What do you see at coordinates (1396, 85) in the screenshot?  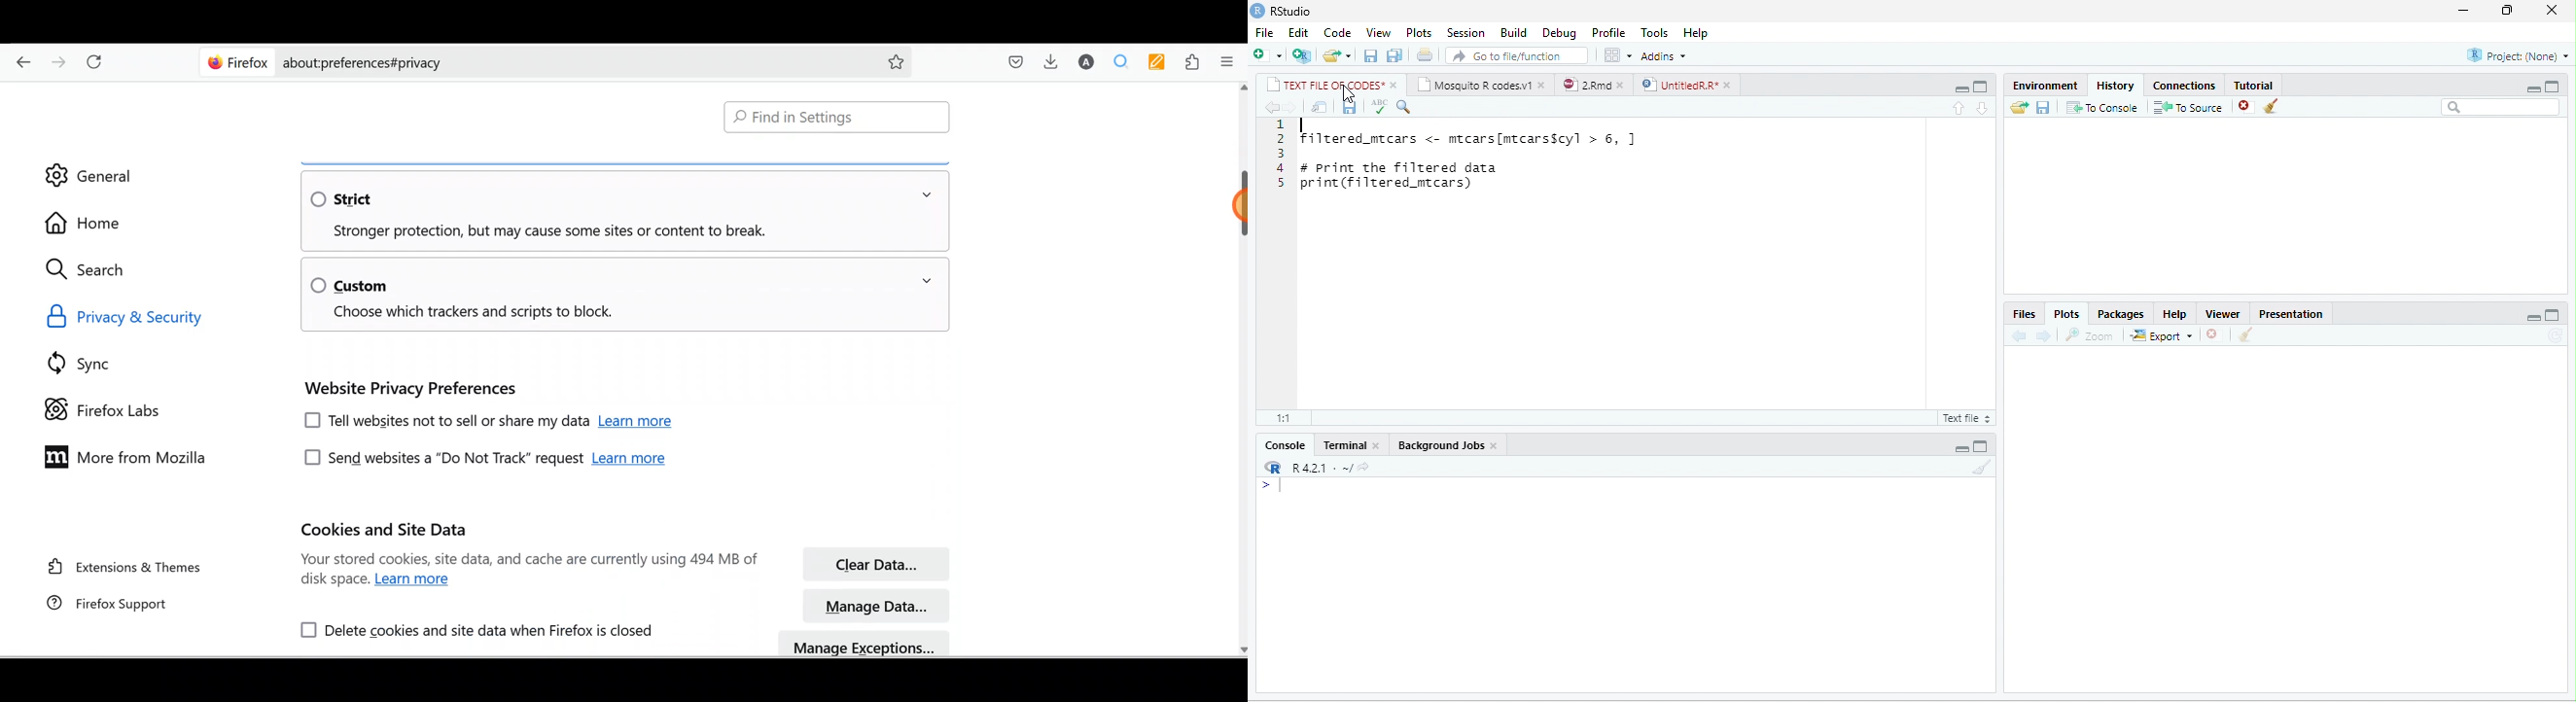 I see `close` at bounding box center [1396, 85].